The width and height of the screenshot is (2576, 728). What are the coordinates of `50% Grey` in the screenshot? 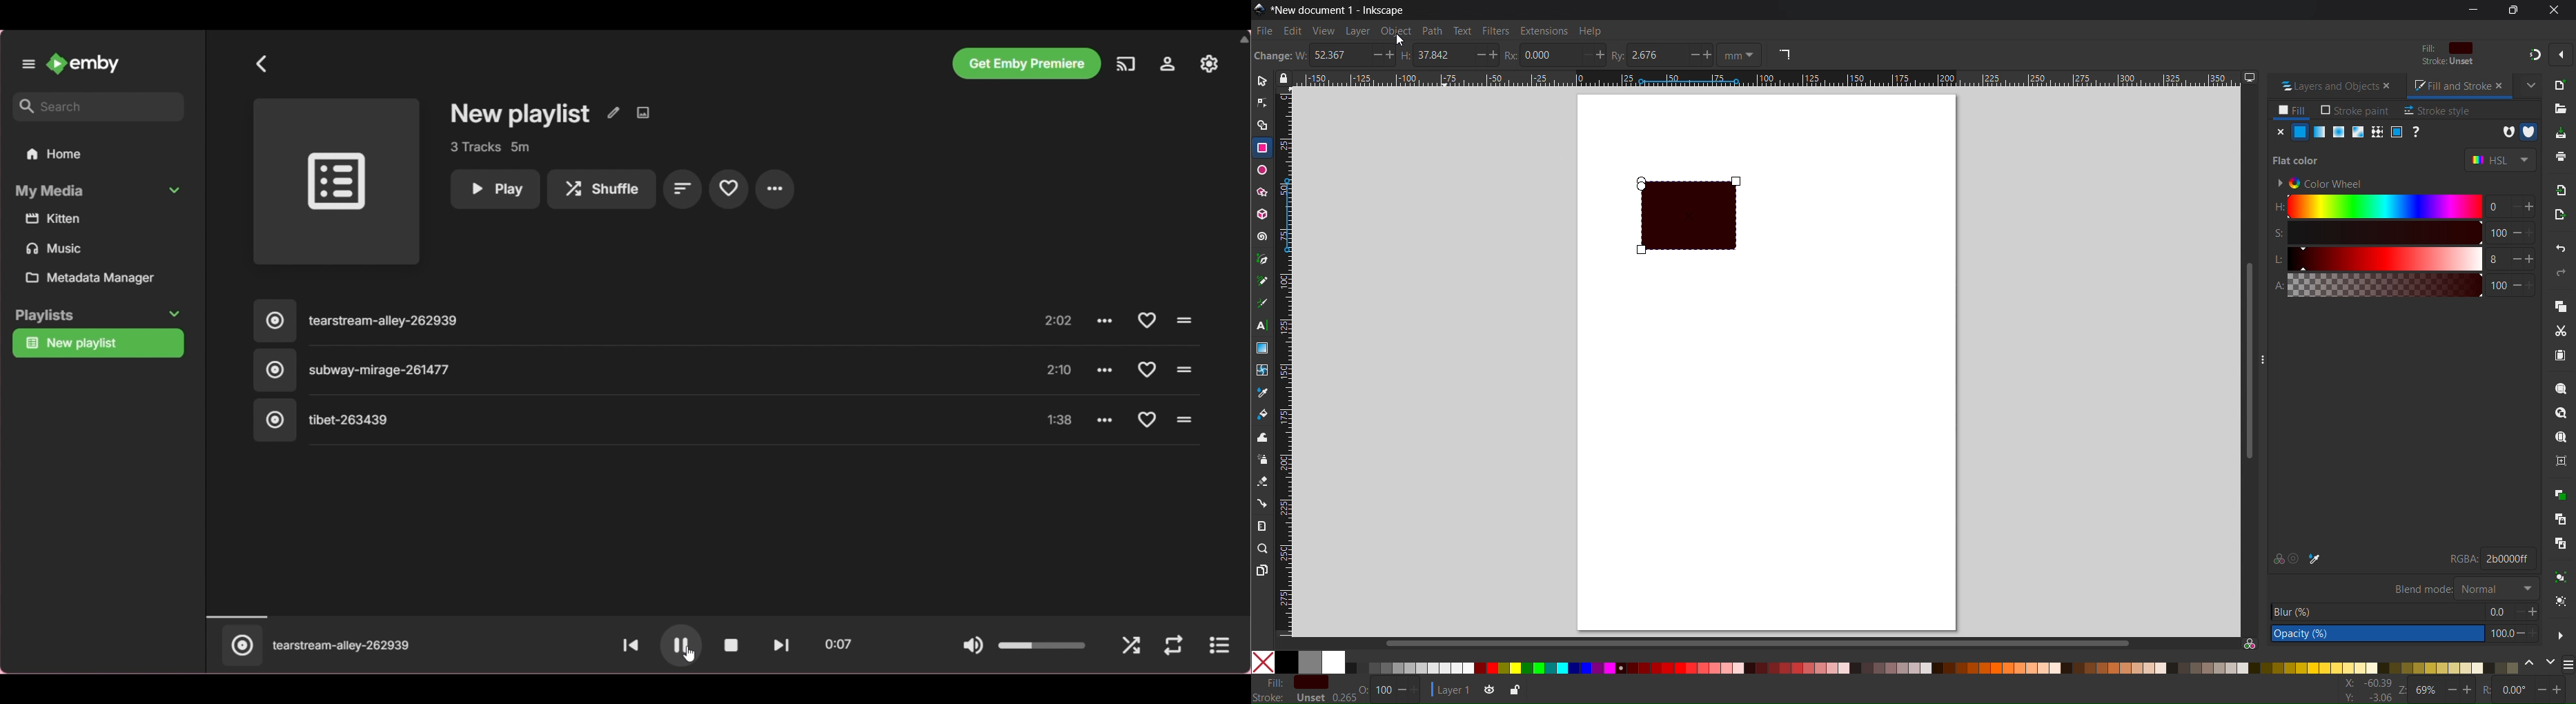 It's located at (1311, 662).